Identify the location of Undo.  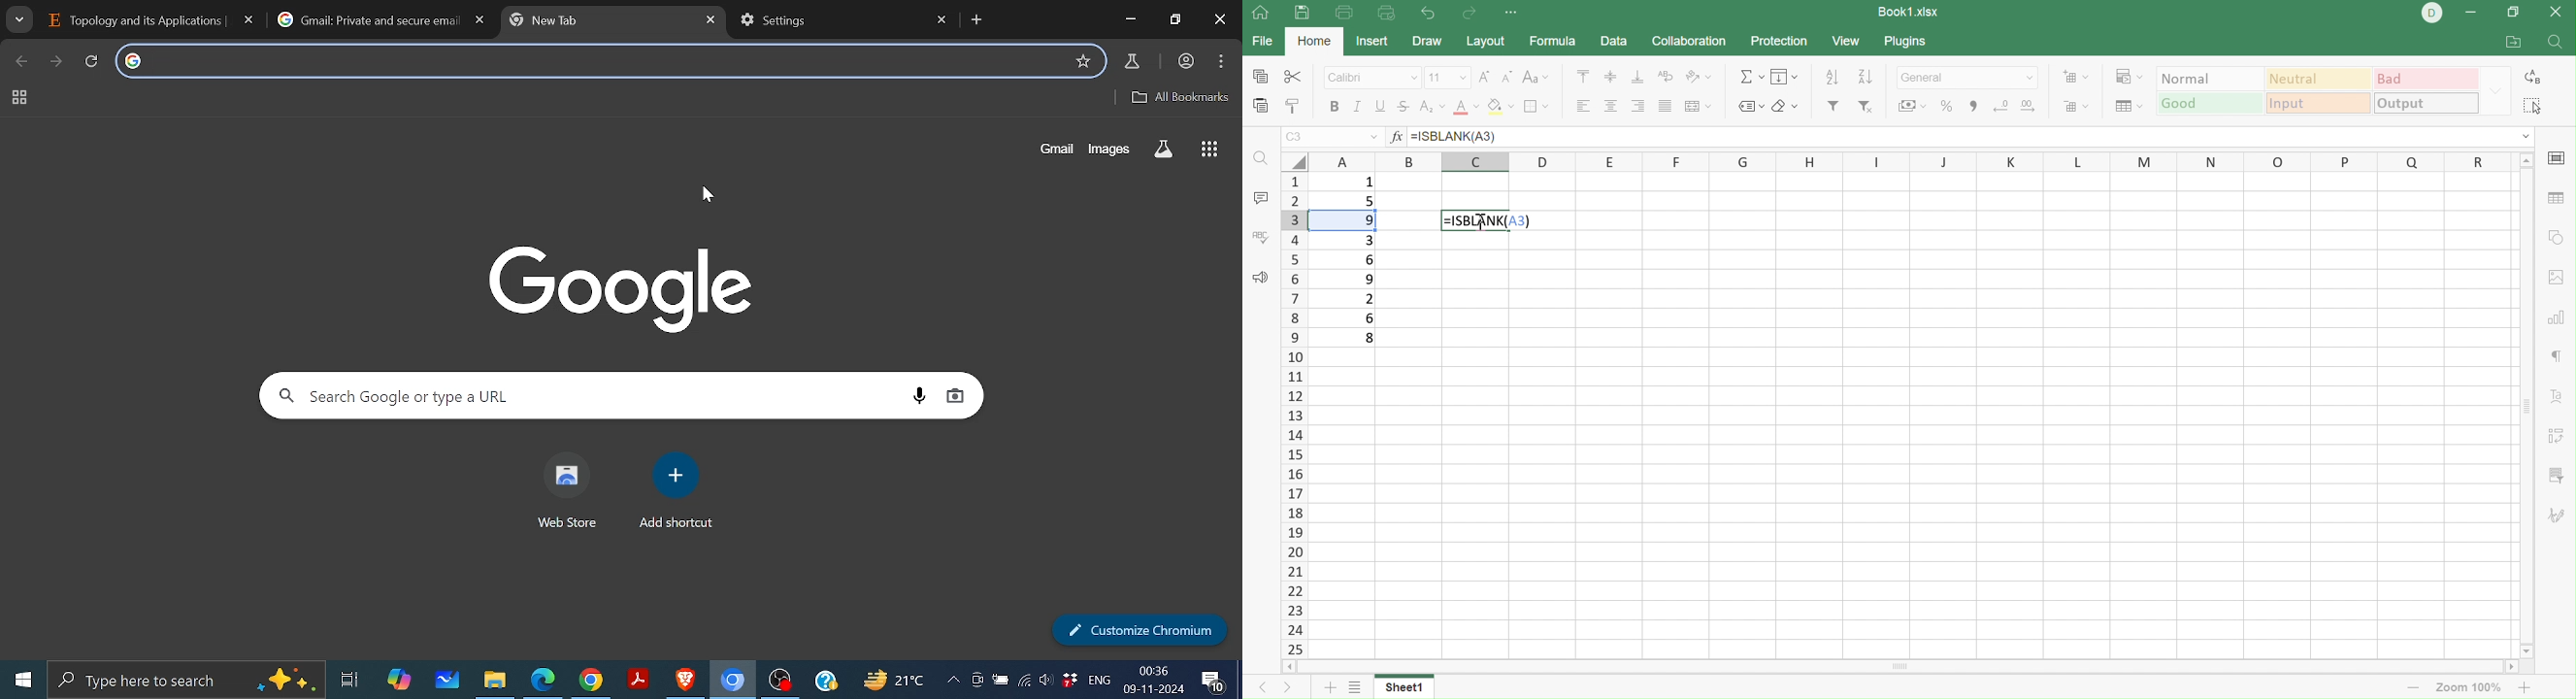
(1428, 11).